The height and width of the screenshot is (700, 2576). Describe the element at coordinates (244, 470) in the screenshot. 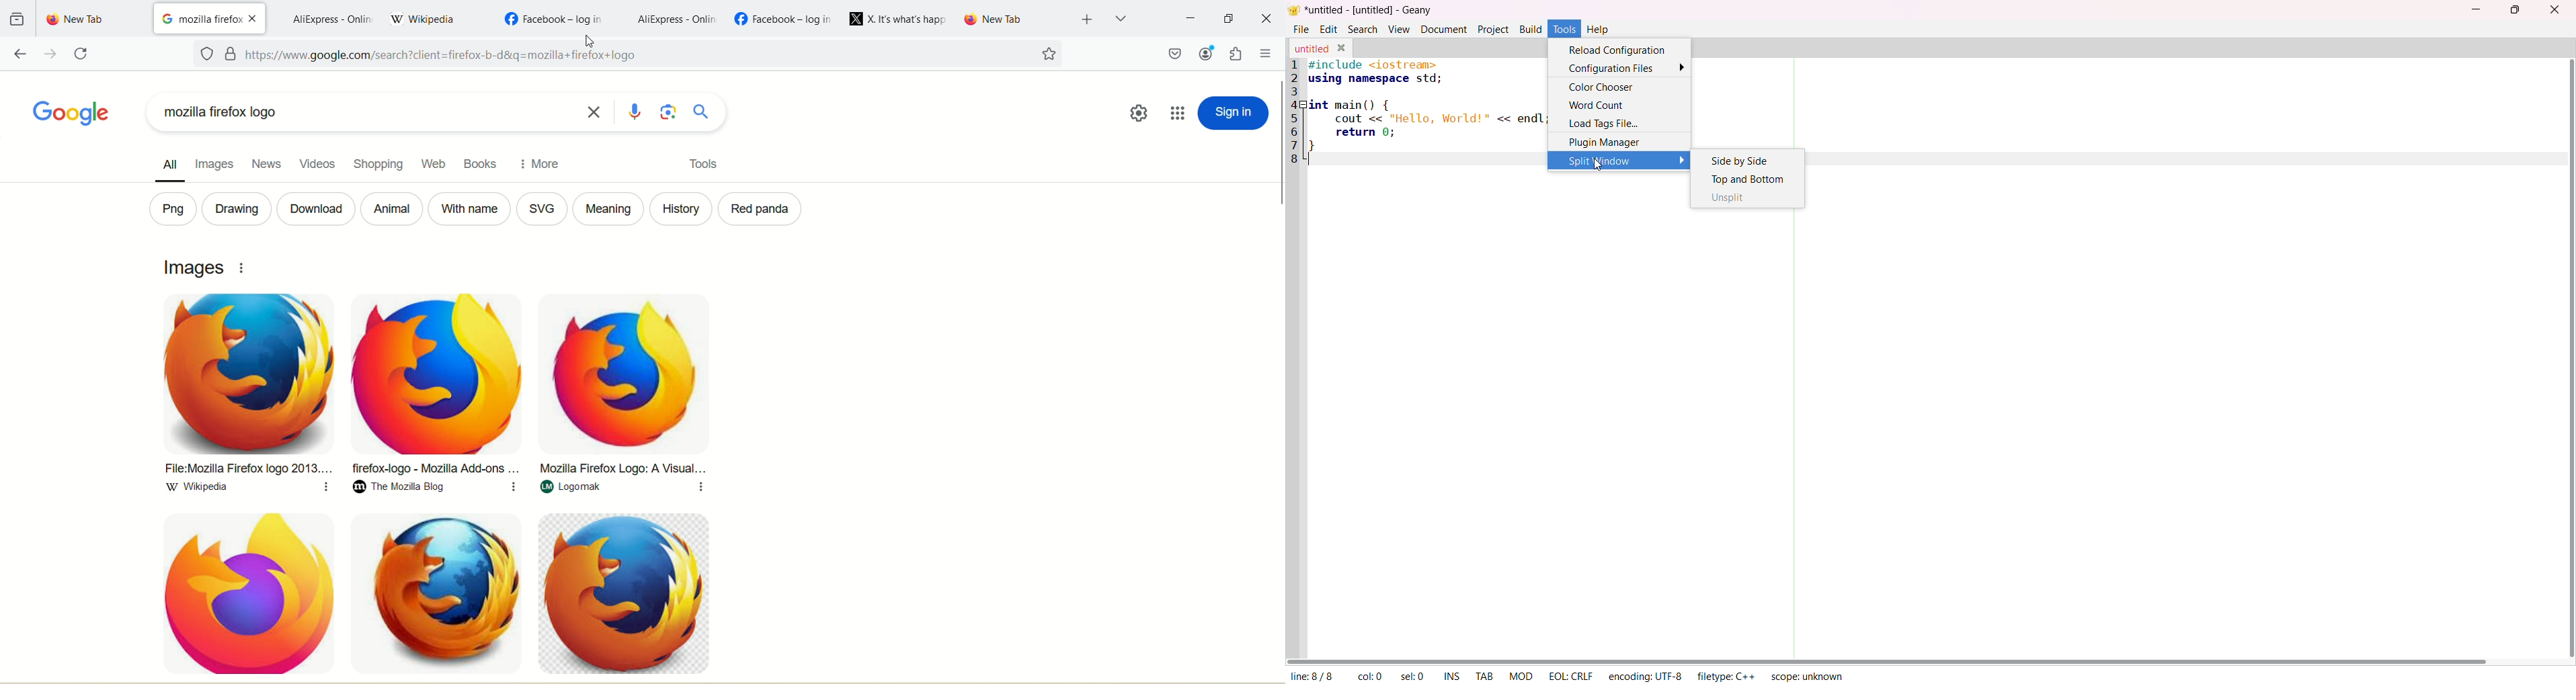

I see `File: Mozila Firefox logo 2013 Wikipedia` at that location.